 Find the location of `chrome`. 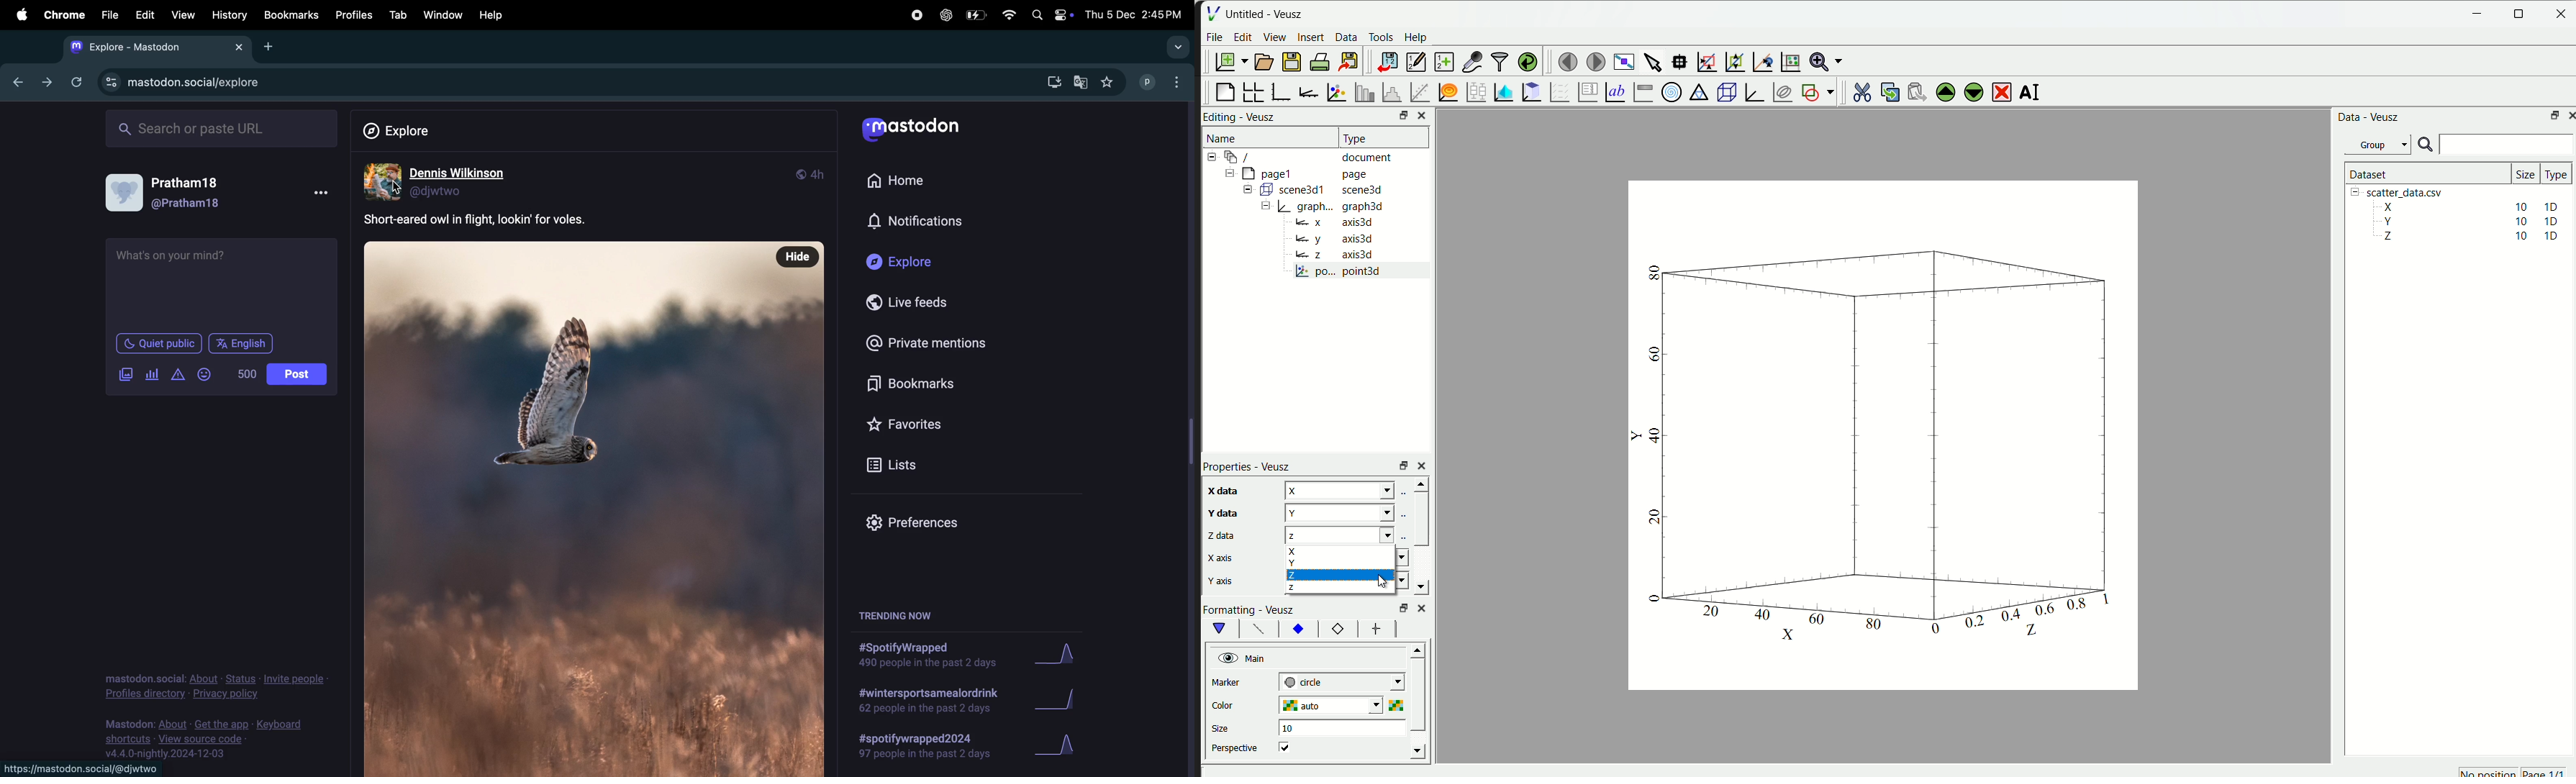

chrome is located at coordinates (65, 14).